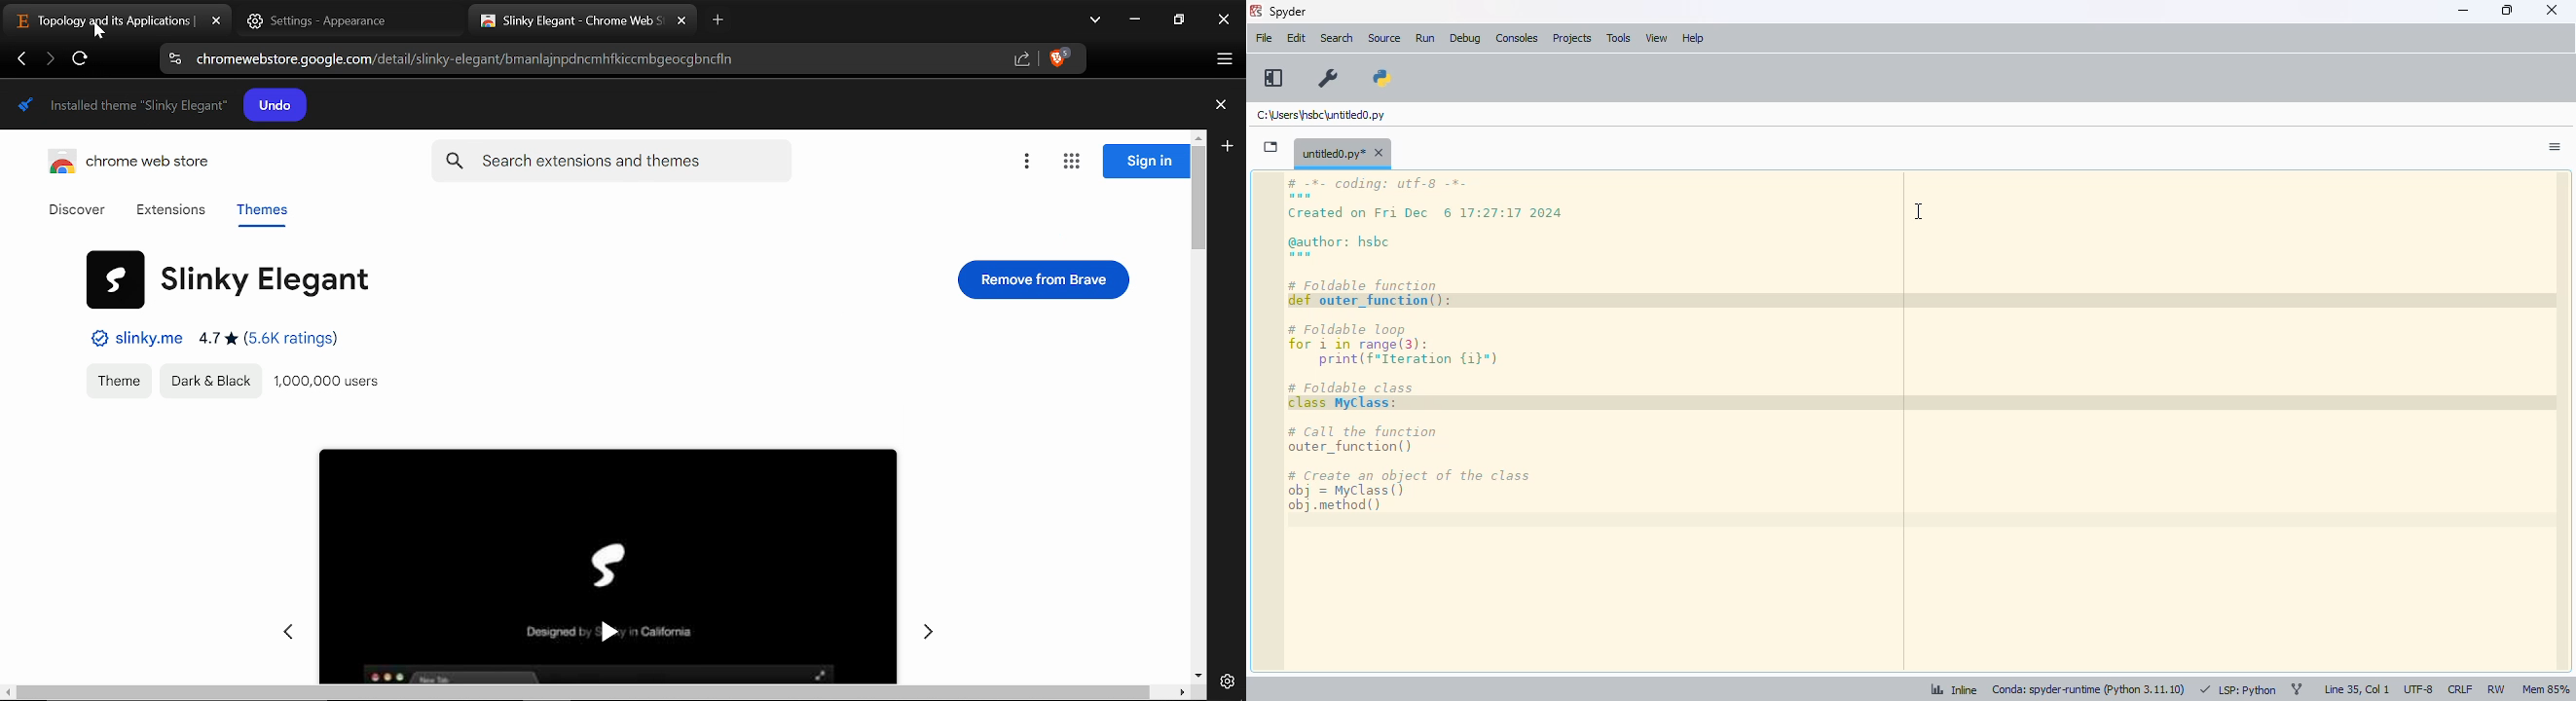  What do you see at coordinates (2463, 10) in the screenshot?
I see `minimize` at bounding box center [2463, 10].